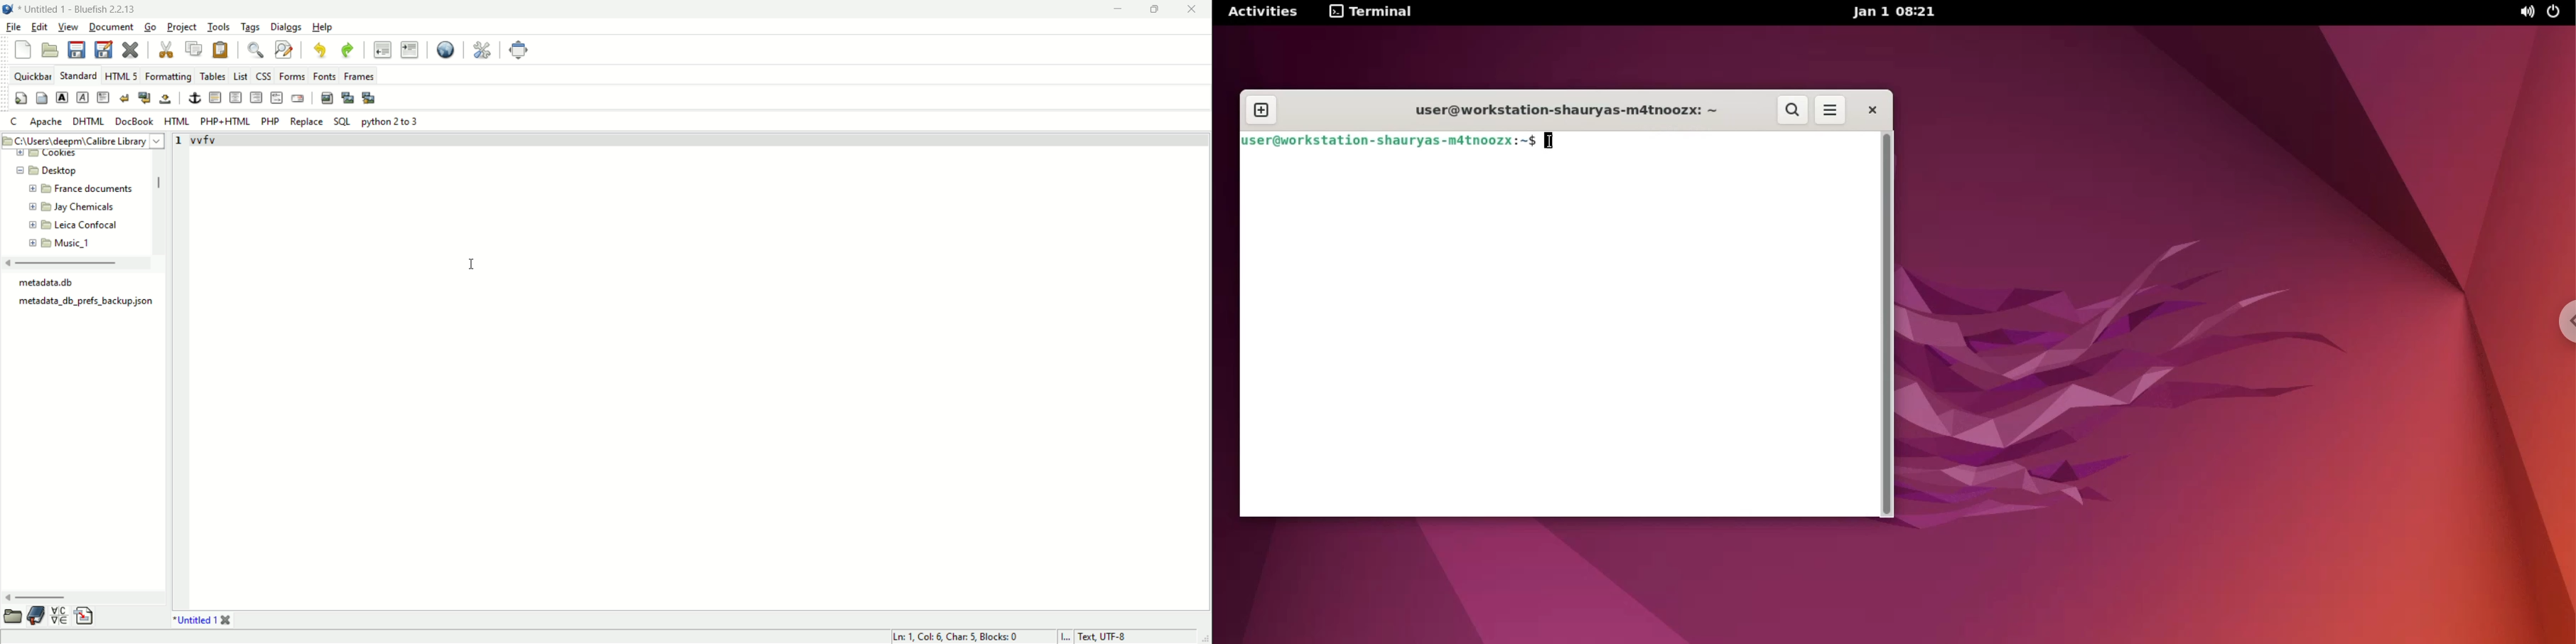 The width and height of the screenshot is (2576, 644). Describe the element at coordinates (61, 263) in the screenshot. I see `horizontal scroll bar` at that location.